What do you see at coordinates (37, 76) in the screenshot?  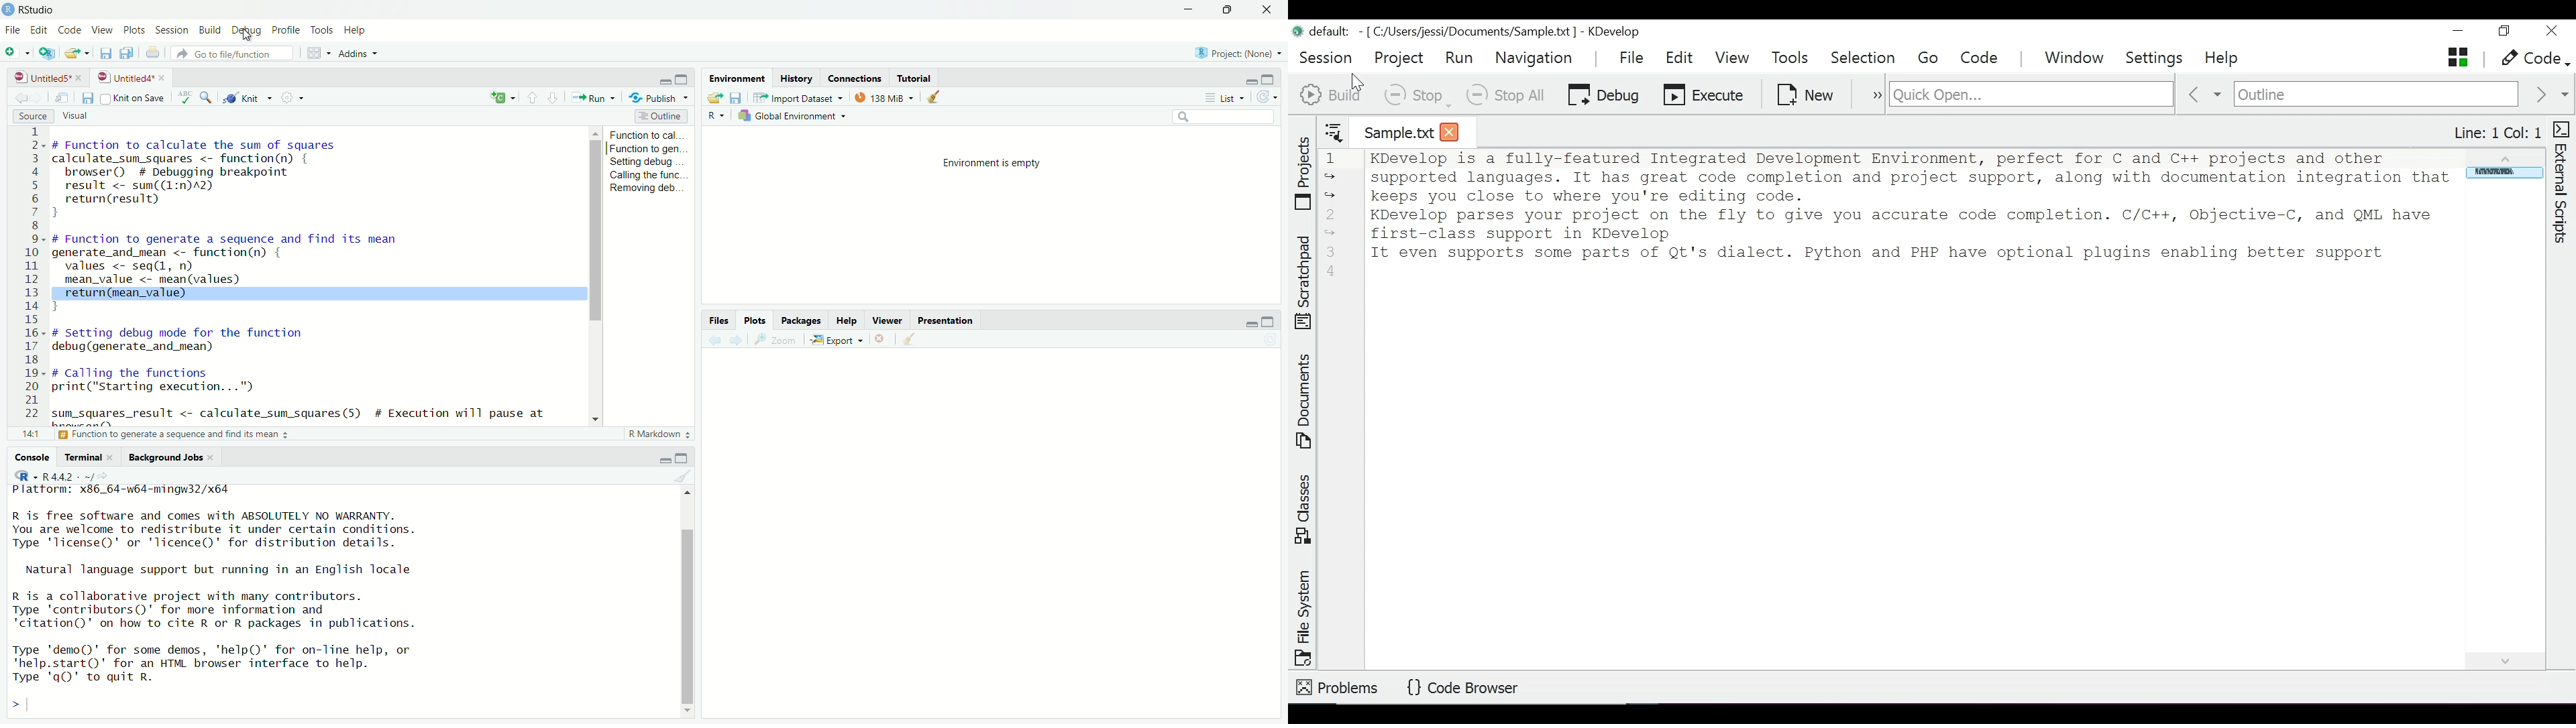 I see `untitled5` at bounding box center [37, 76].